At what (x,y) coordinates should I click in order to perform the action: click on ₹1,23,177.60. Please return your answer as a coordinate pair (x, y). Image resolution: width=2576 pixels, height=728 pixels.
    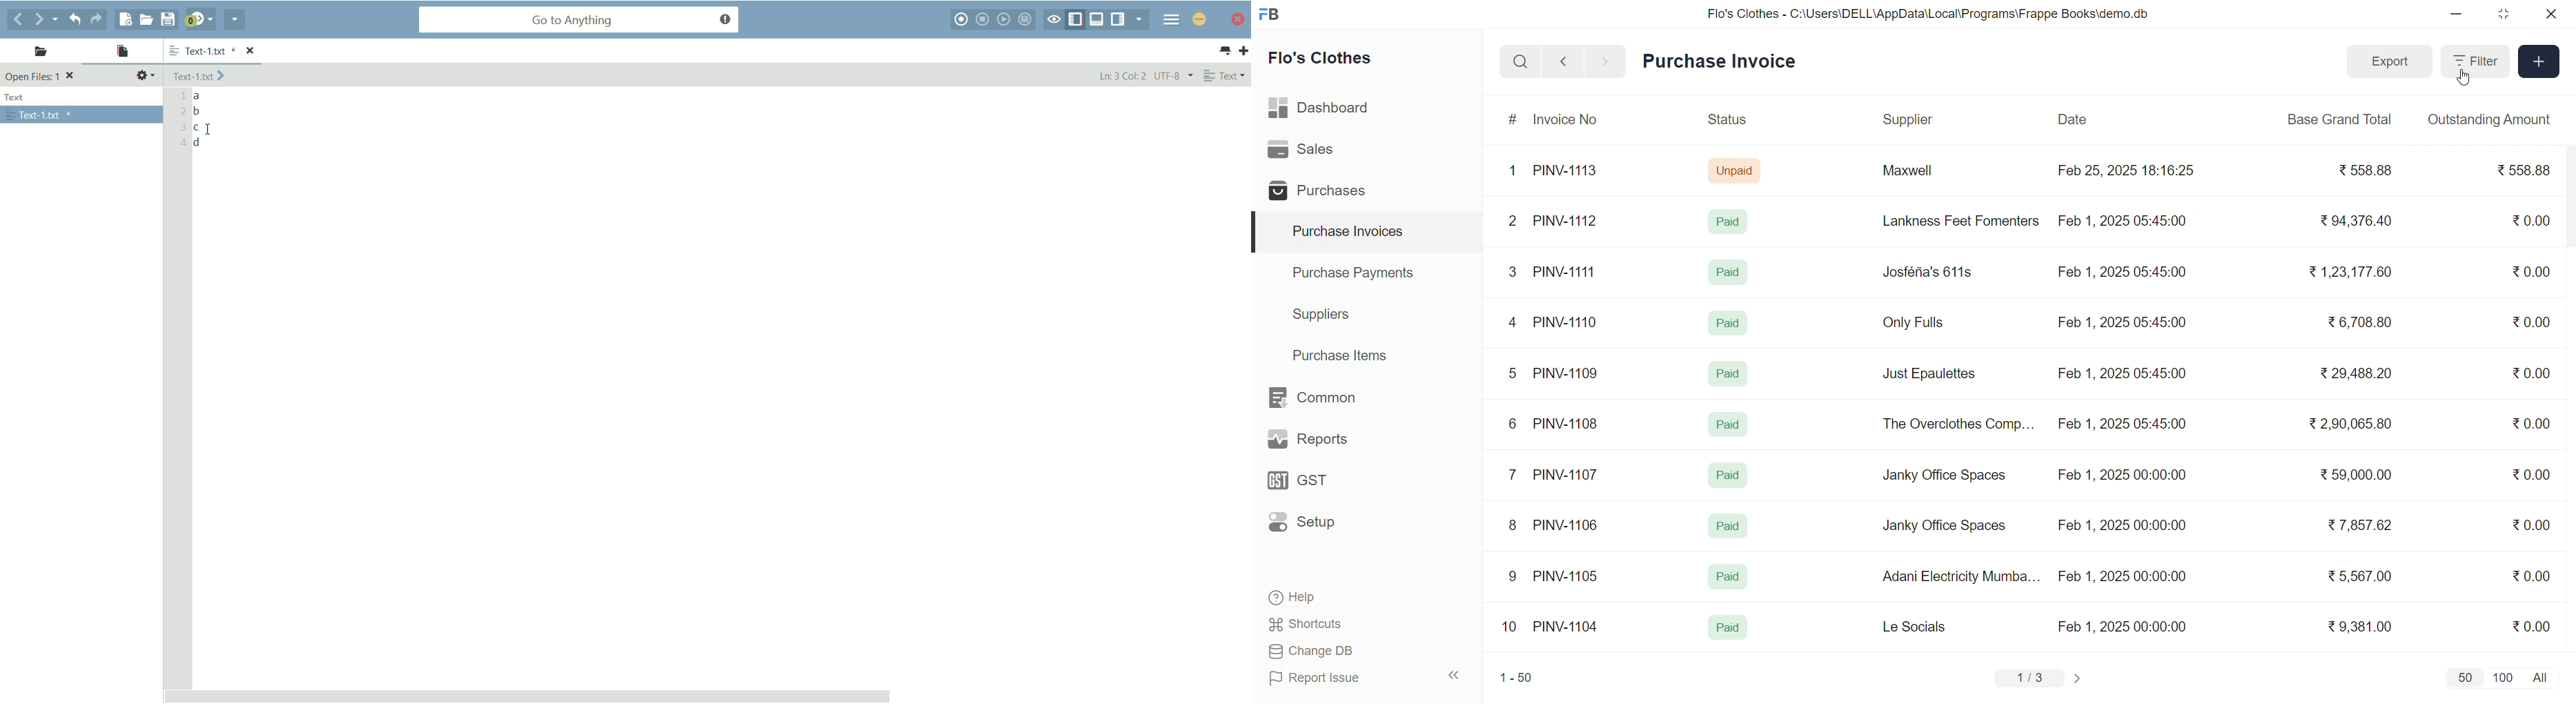
    Looking at the image, I should click on (2348, 271).